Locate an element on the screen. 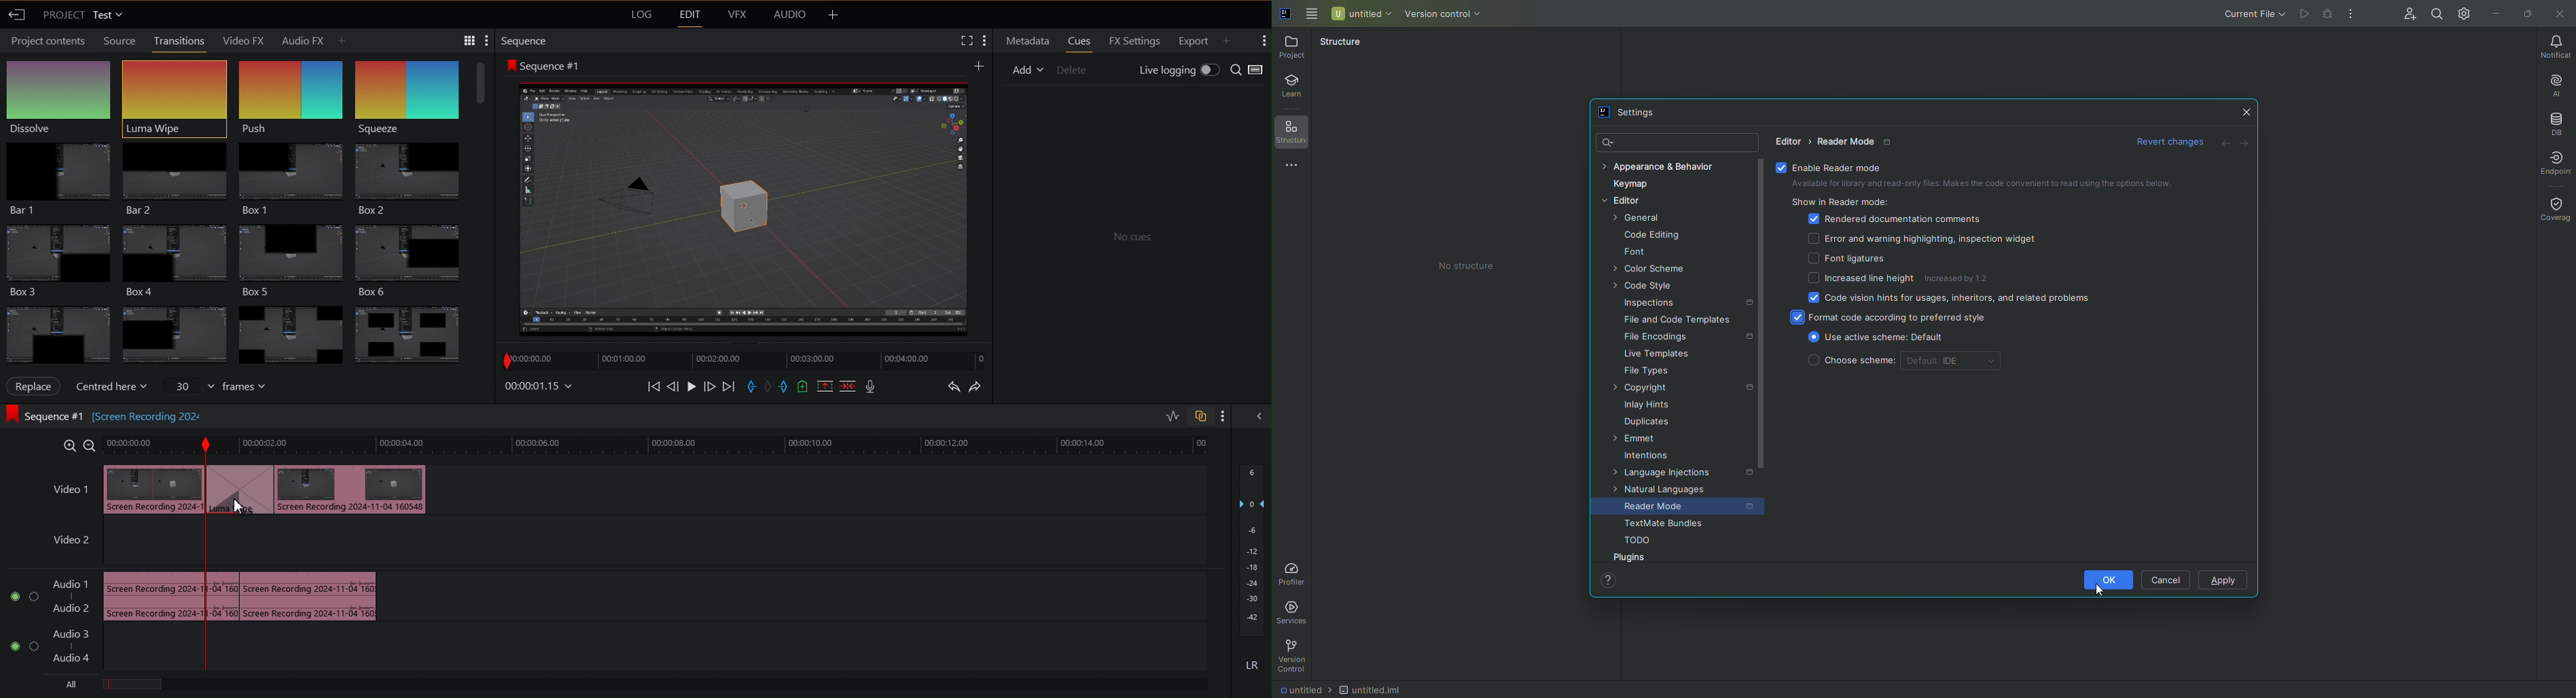 The width and height of the screenshot is (2576, 700). No cues is located at coordinates (1130, 235).